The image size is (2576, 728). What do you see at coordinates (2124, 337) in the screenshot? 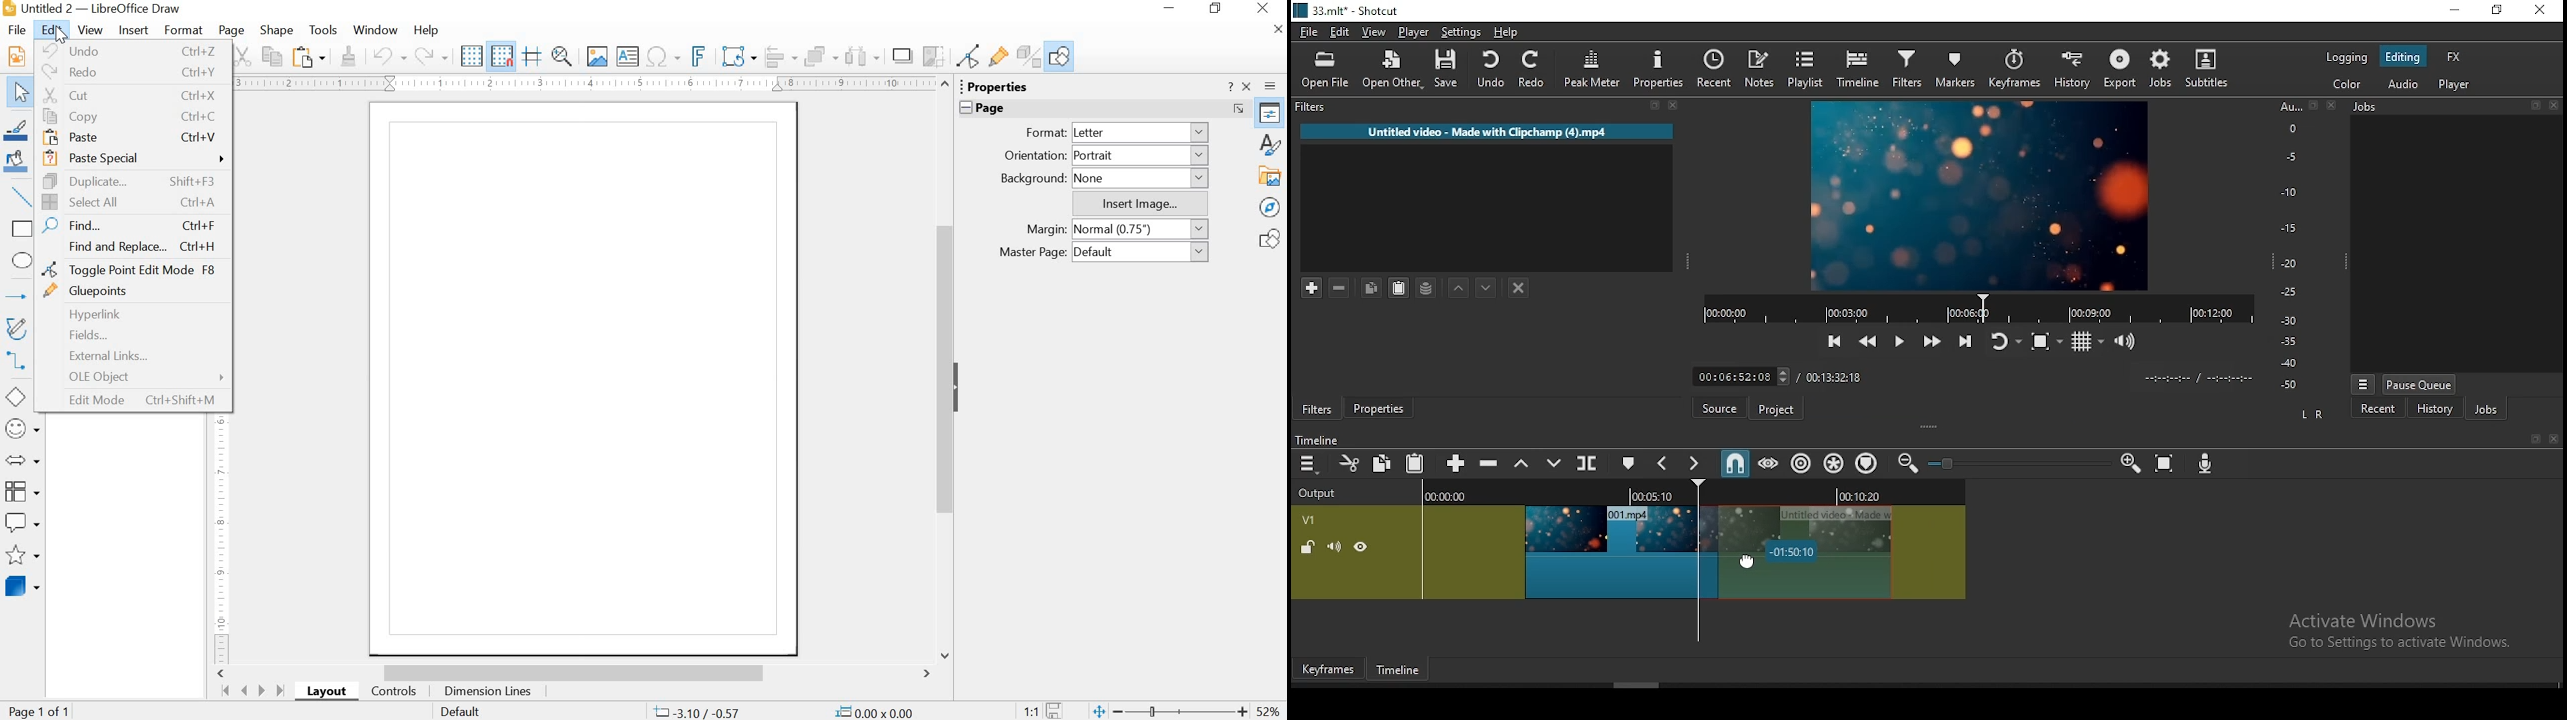
I see `show video volume control` at bounding box center [2124, 337].